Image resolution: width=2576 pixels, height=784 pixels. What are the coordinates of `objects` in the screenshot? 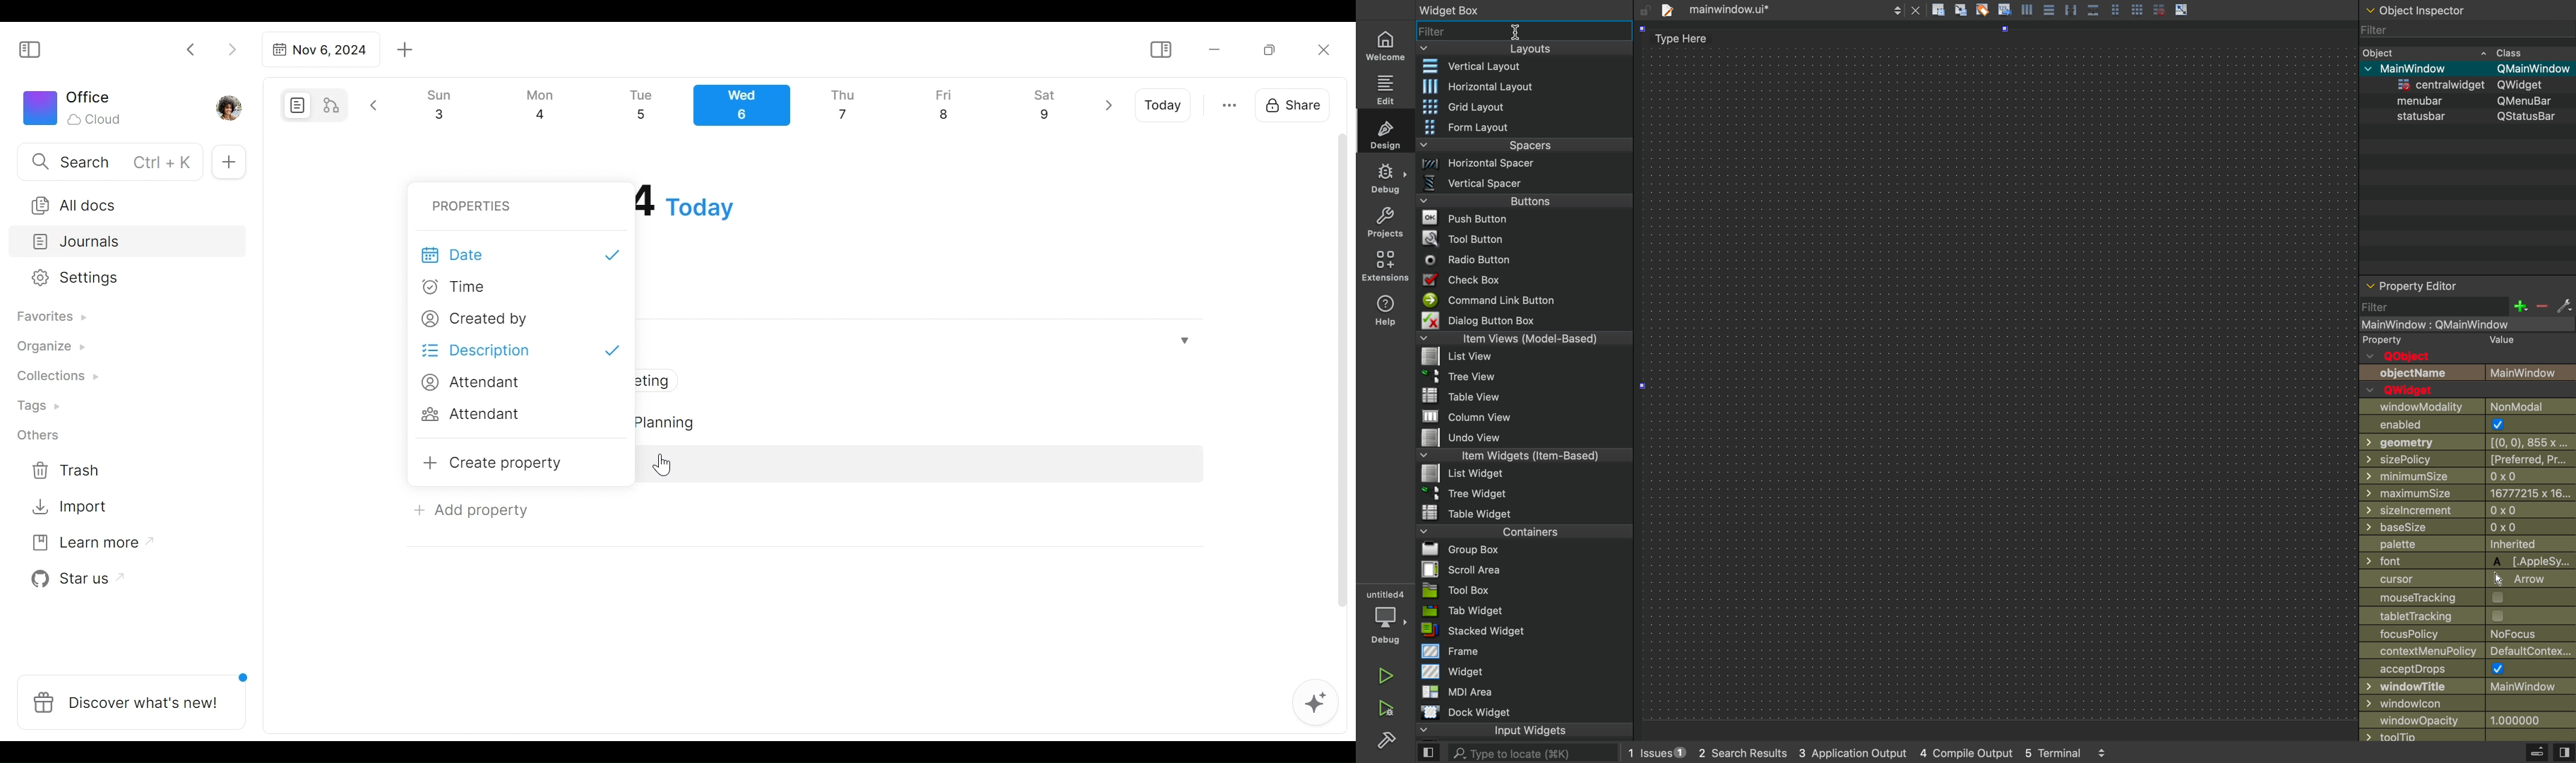 It's located at (2468, 365).